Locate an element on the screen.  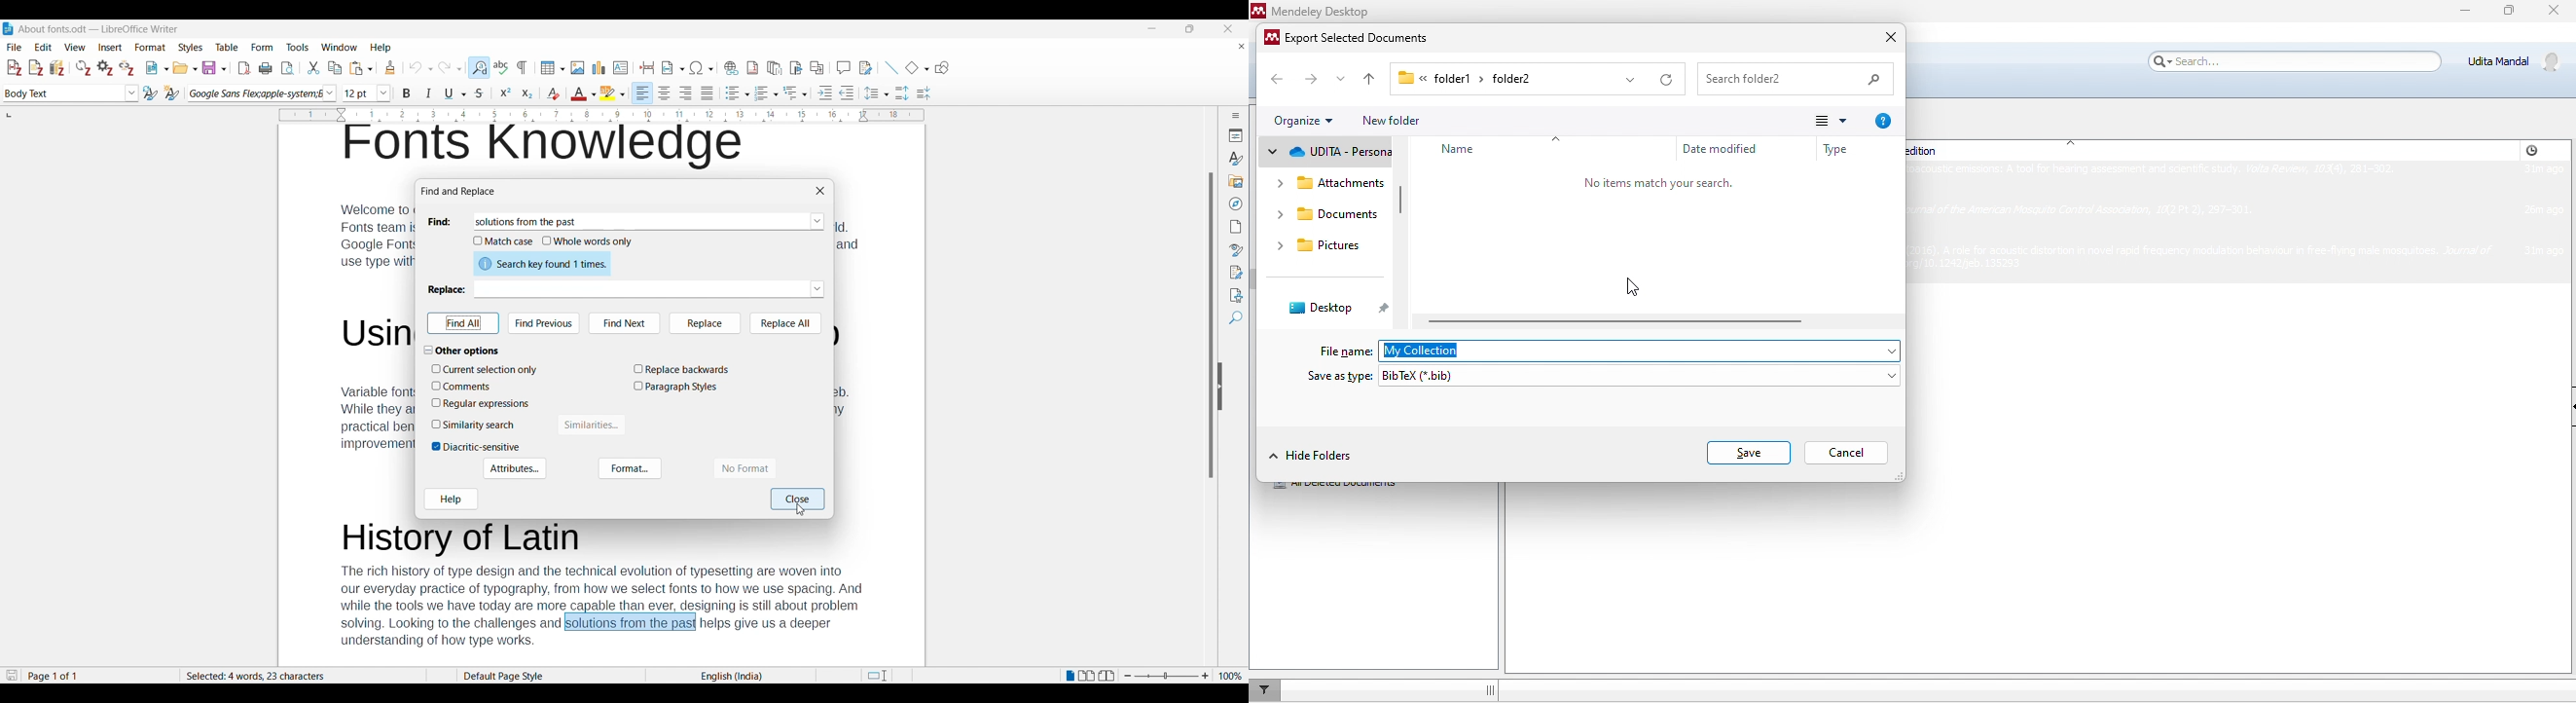
Check spelling is located at coordinates (501, 67).